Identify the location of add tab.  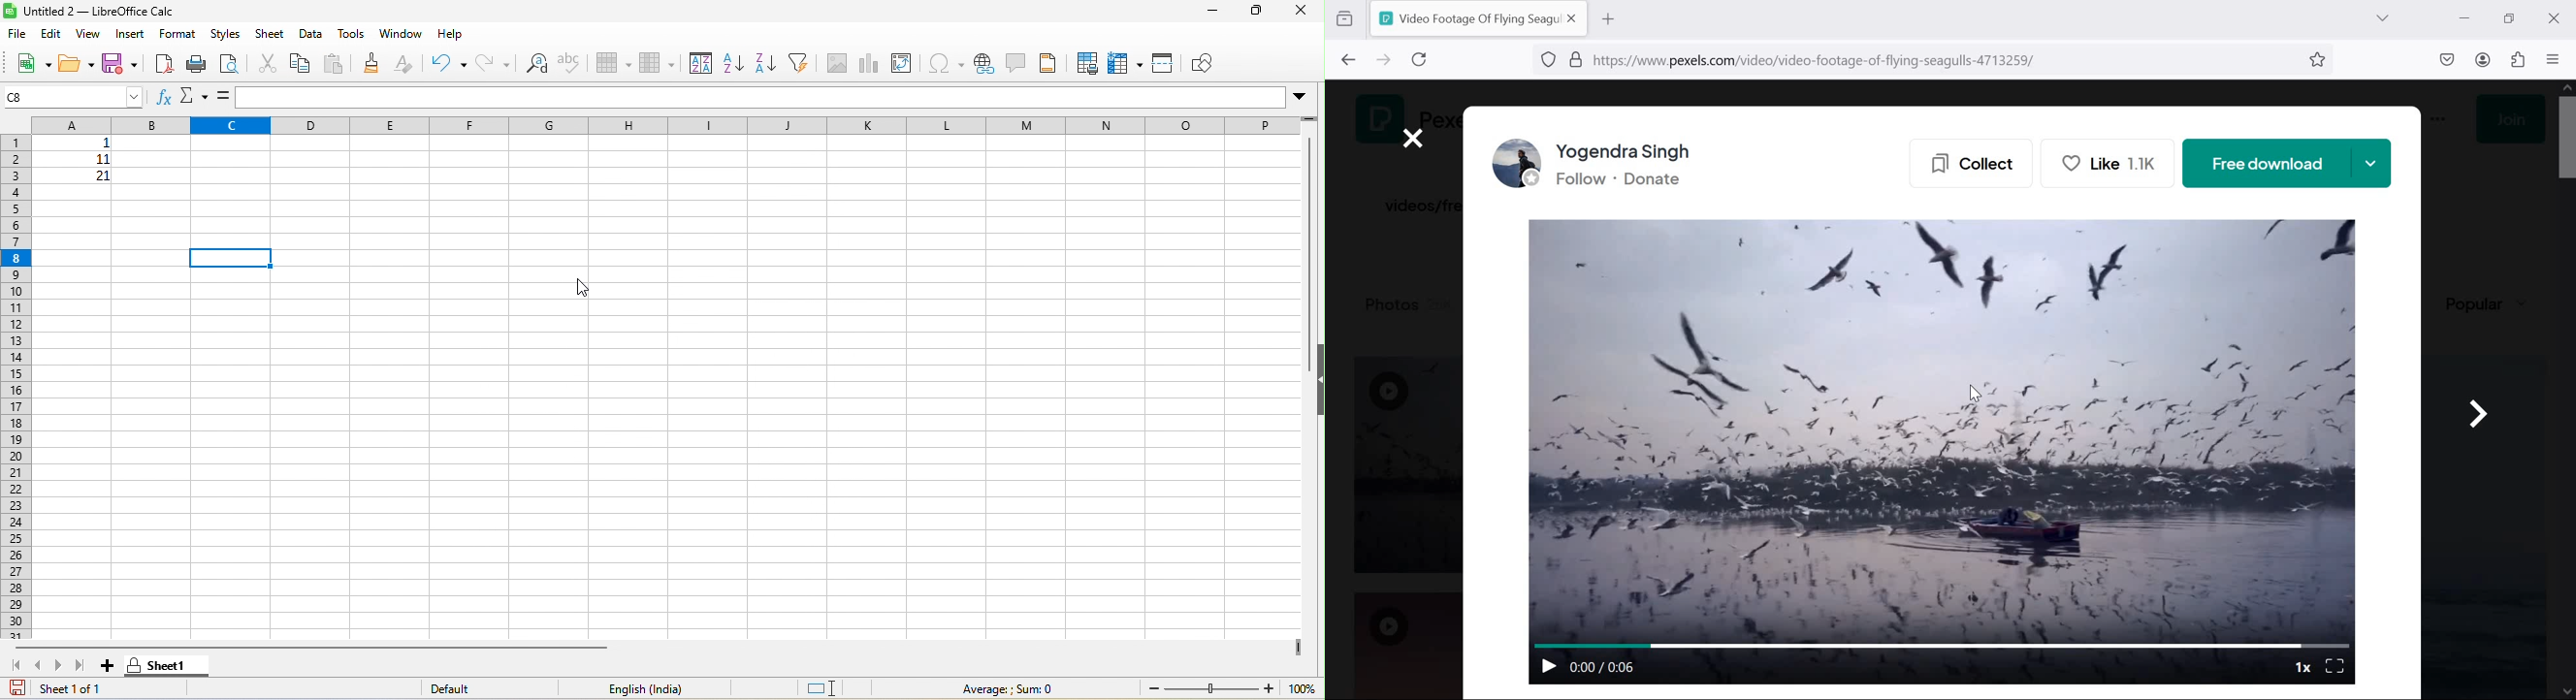
(1608, 19).